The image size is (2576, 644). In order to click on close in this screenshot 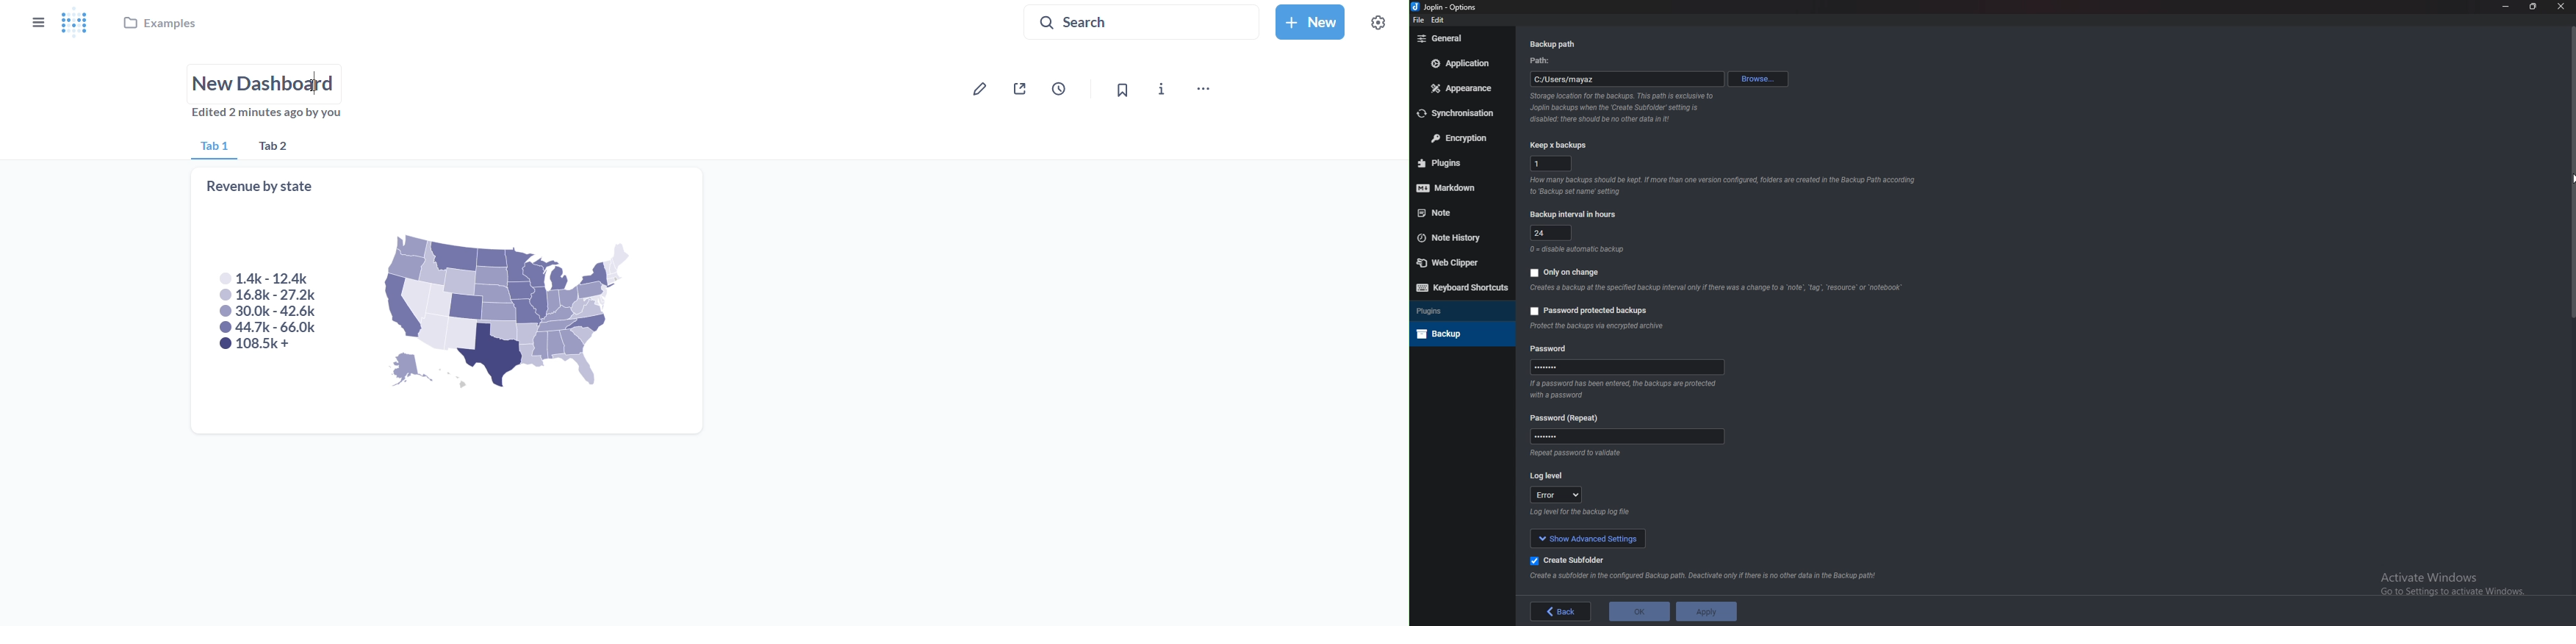, I will do `click(2559, 9)`.